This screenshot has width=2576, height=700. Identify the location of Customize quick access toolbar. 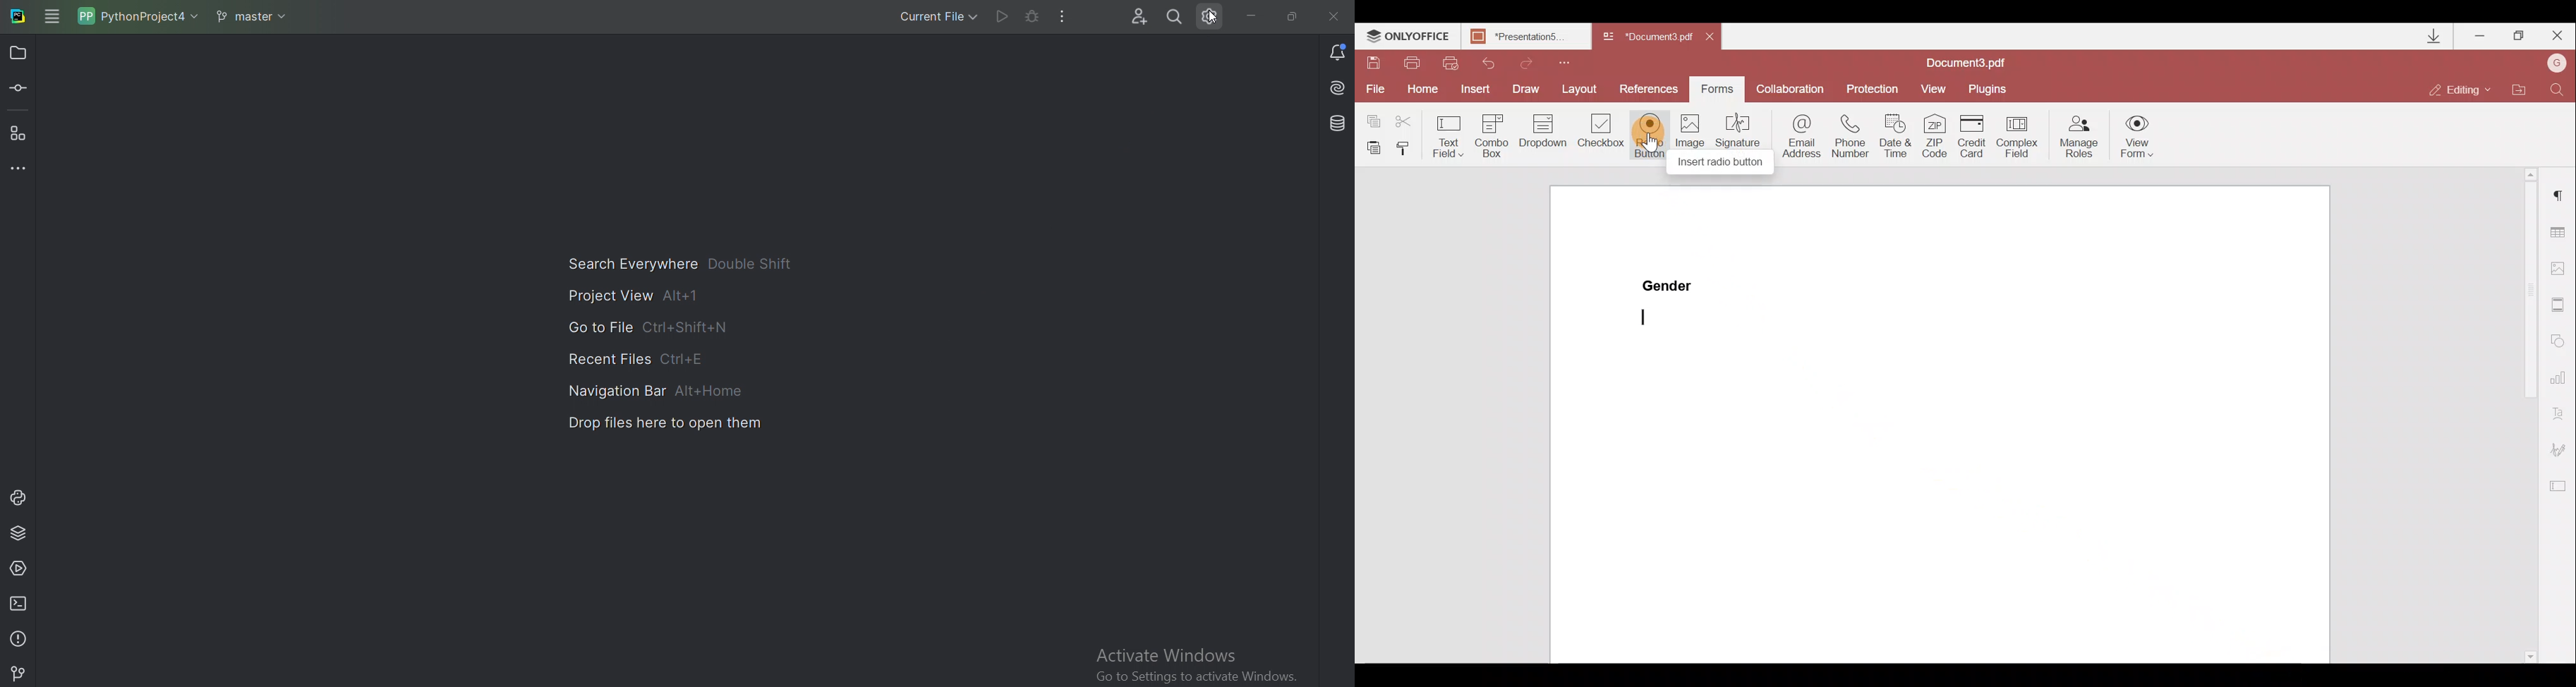
(1572, 61).